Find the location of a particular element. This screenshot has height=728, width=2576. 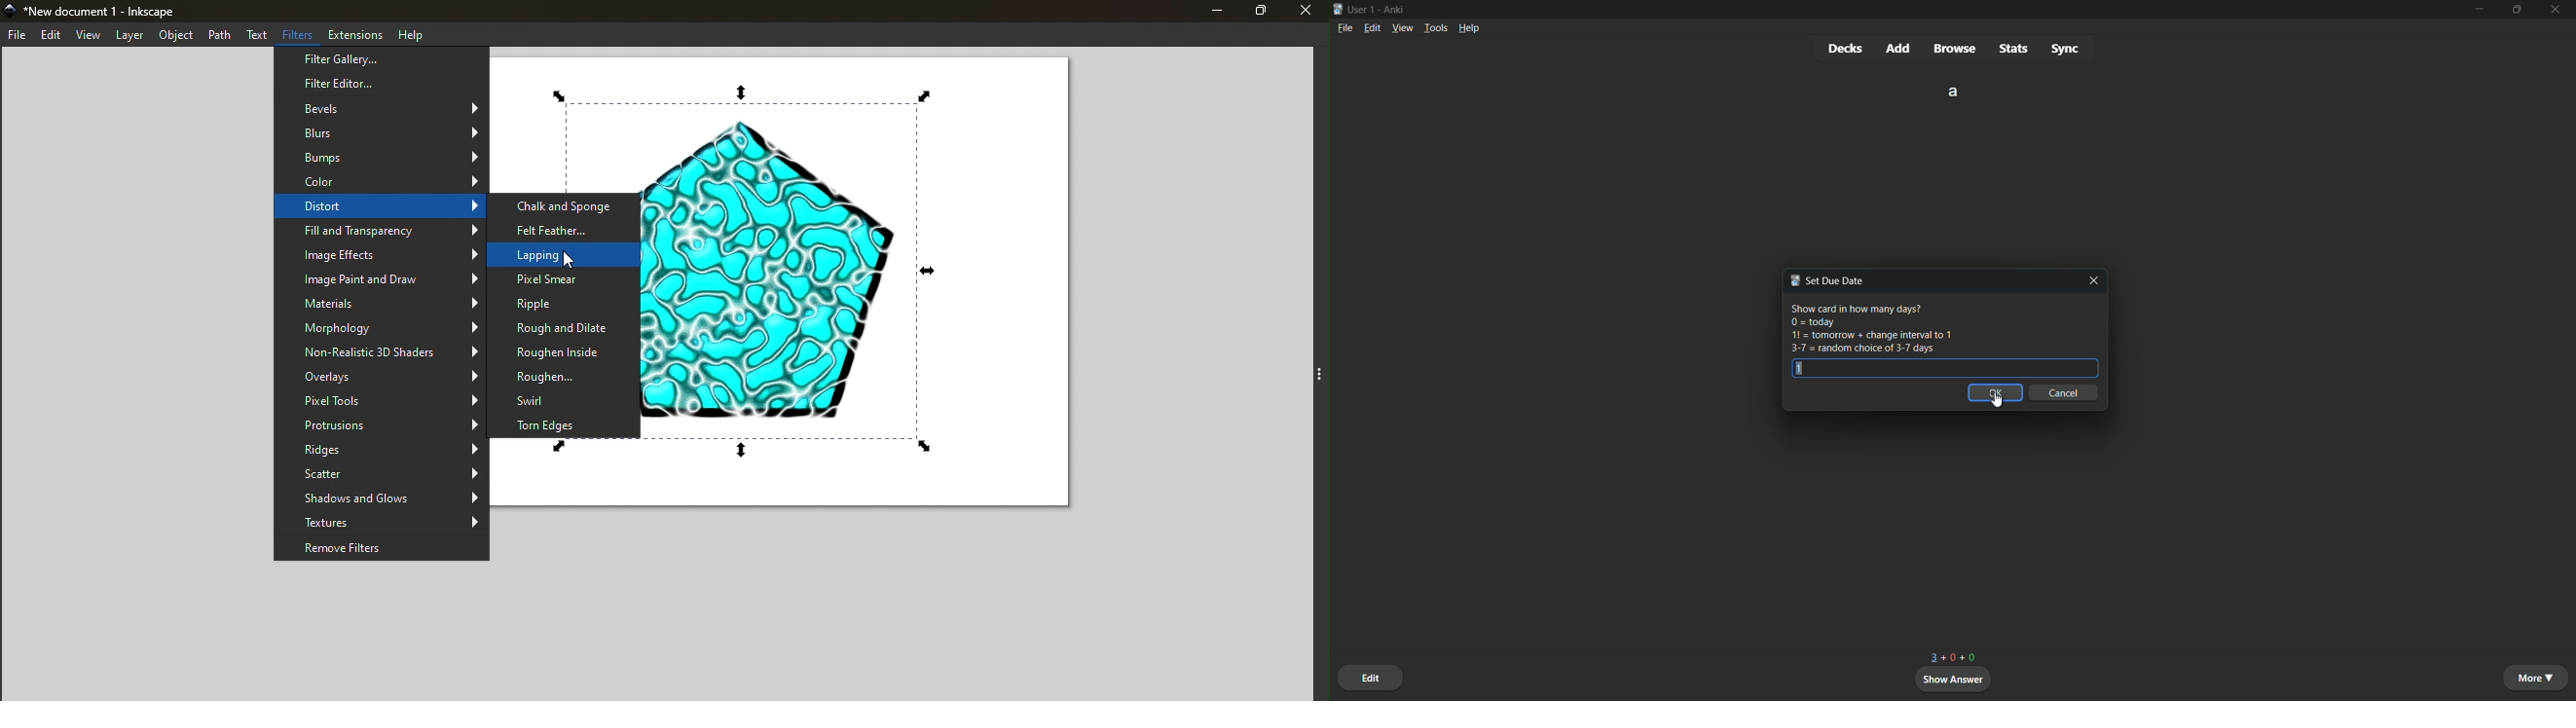

minimize is located at coordinates (2481, 9).